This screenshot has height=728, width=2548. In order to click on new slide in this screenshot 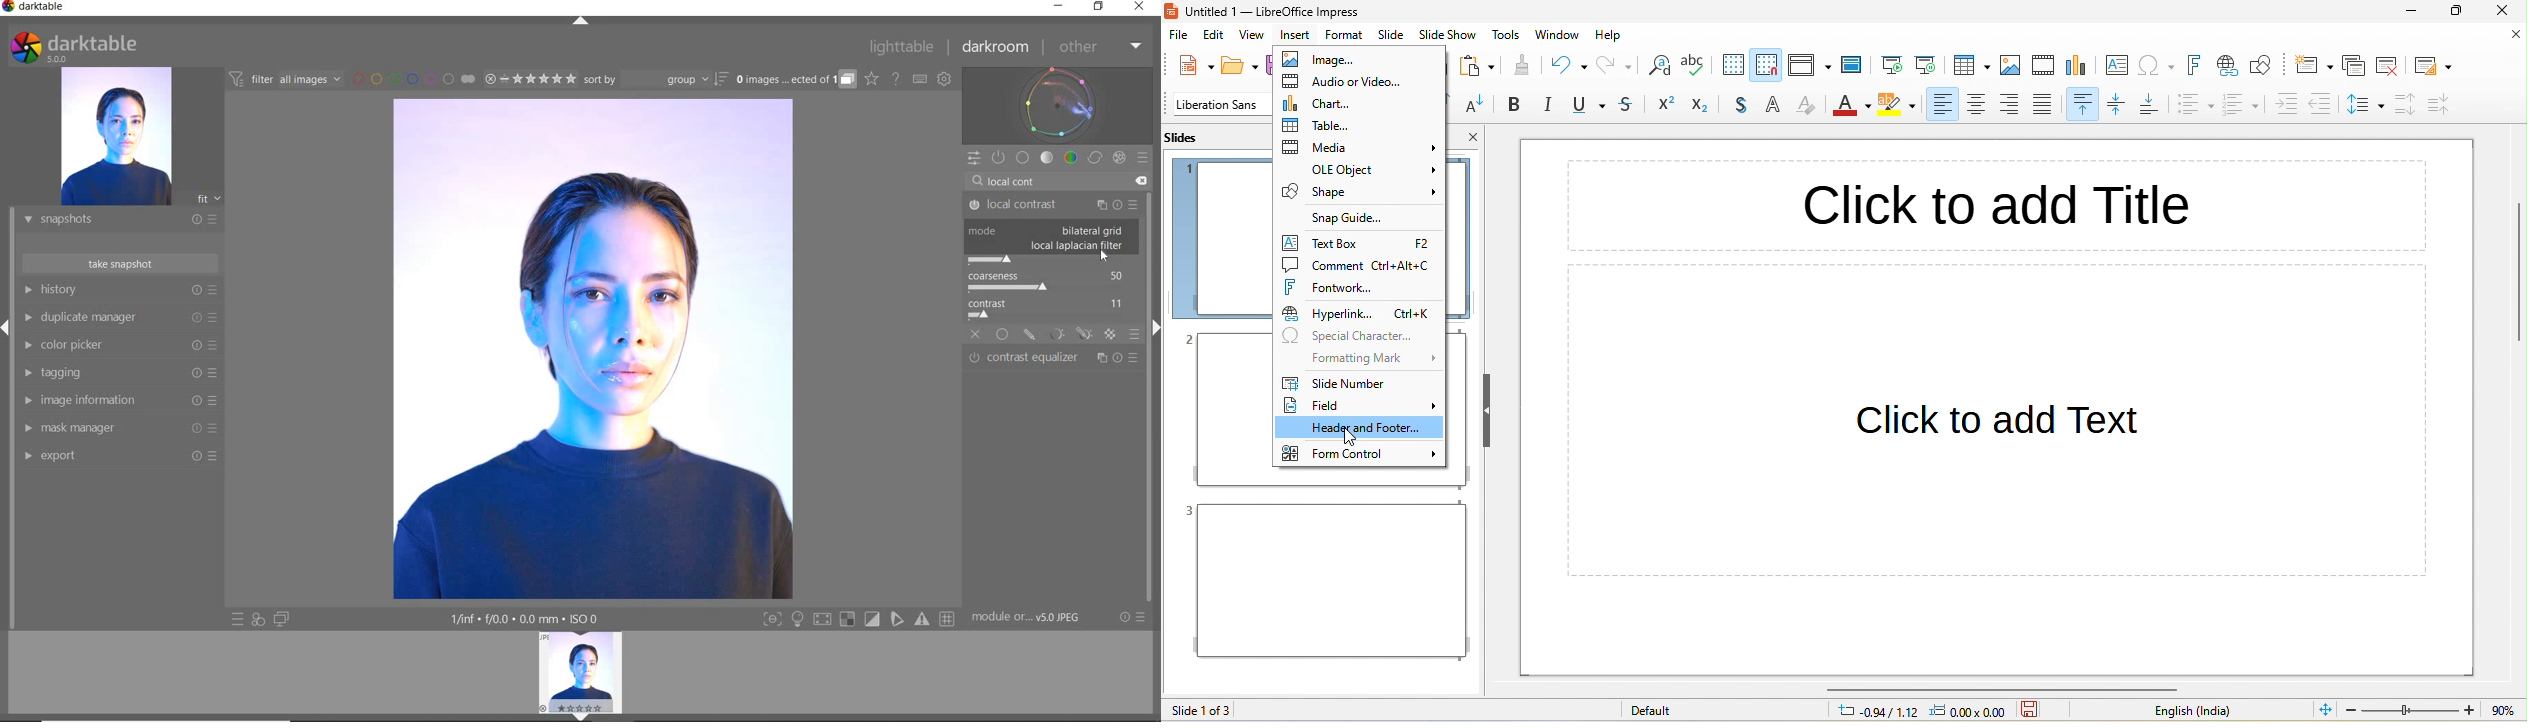, I will do `click(2312, 65)`.